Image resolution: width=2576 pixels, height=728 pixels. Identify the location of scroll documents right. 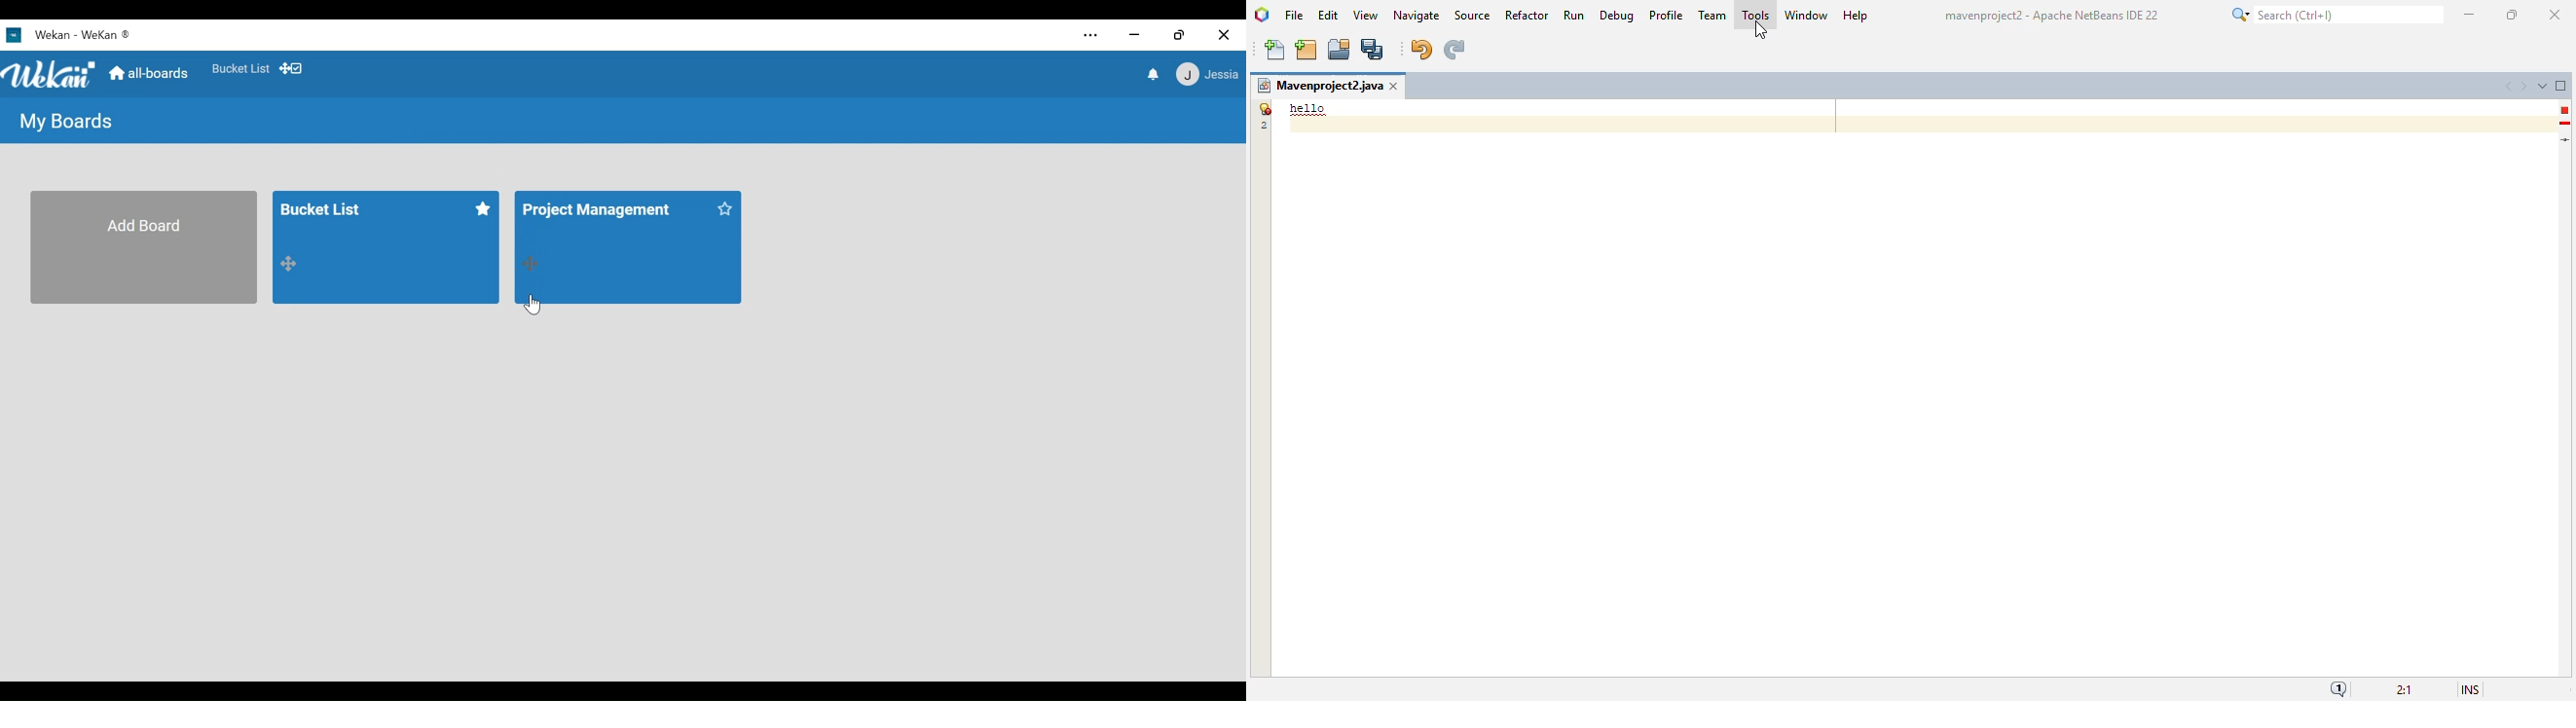
(2522, 87).